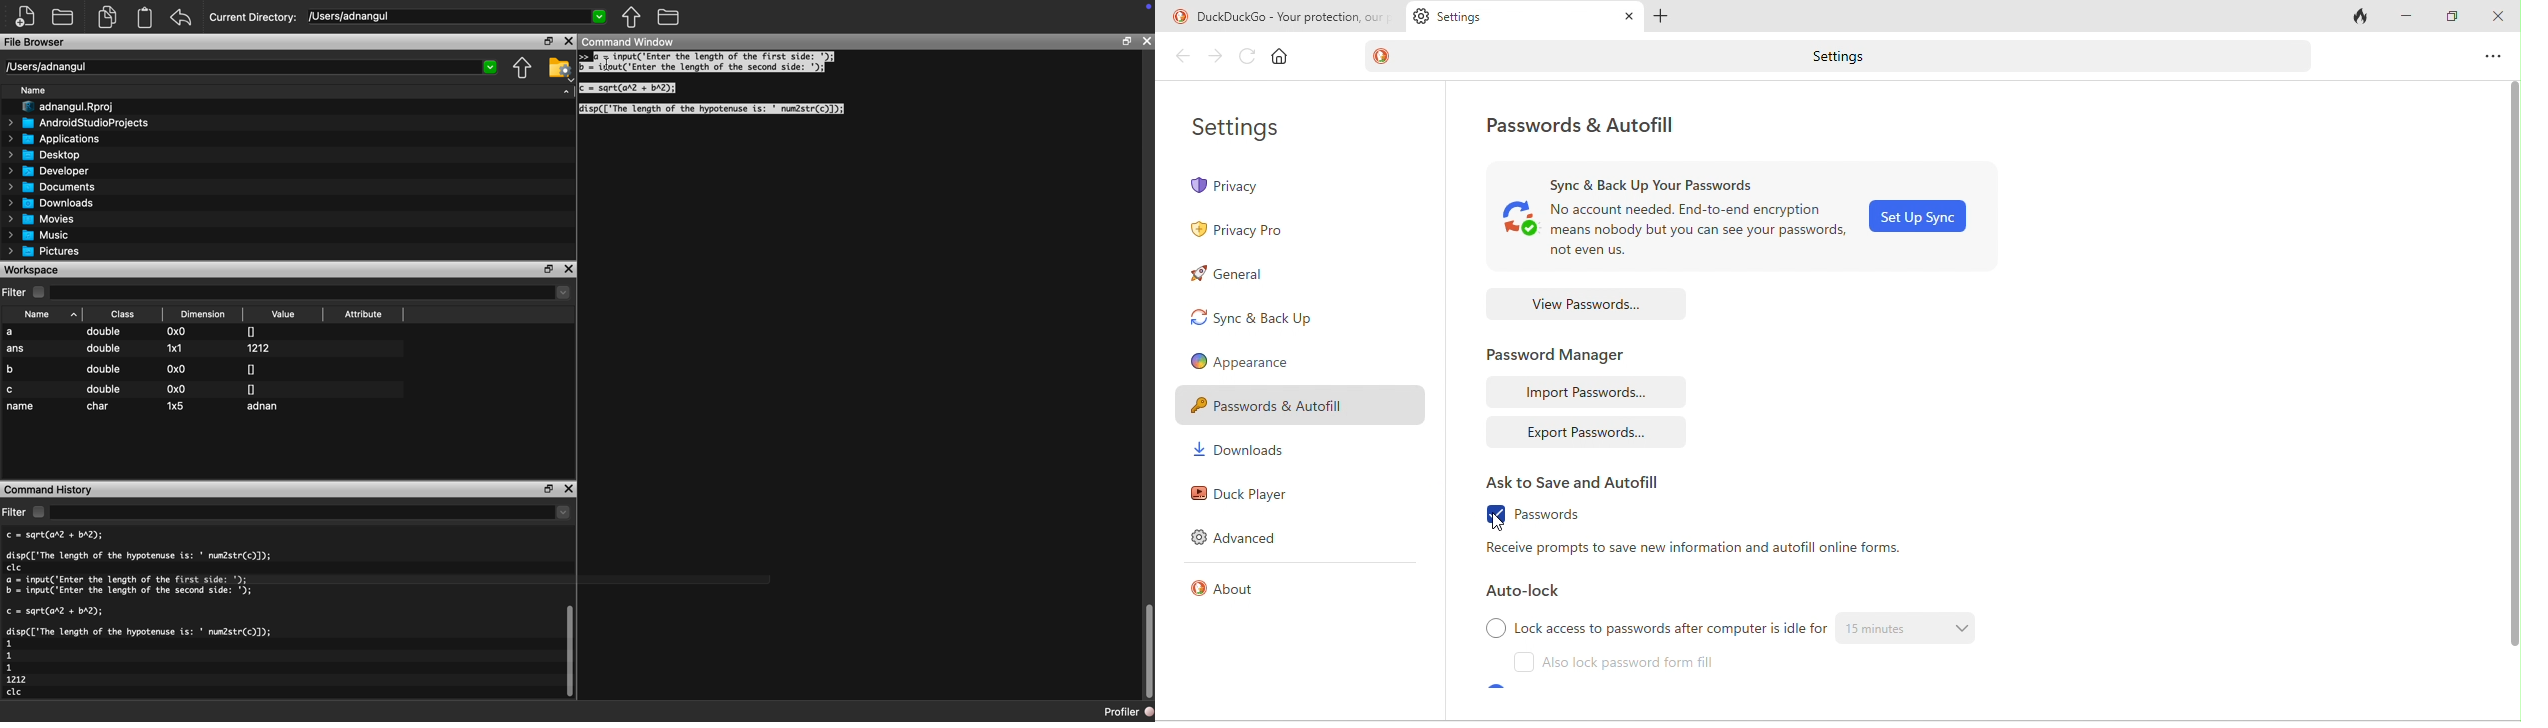  I want to click on Name, so click(45, 314).